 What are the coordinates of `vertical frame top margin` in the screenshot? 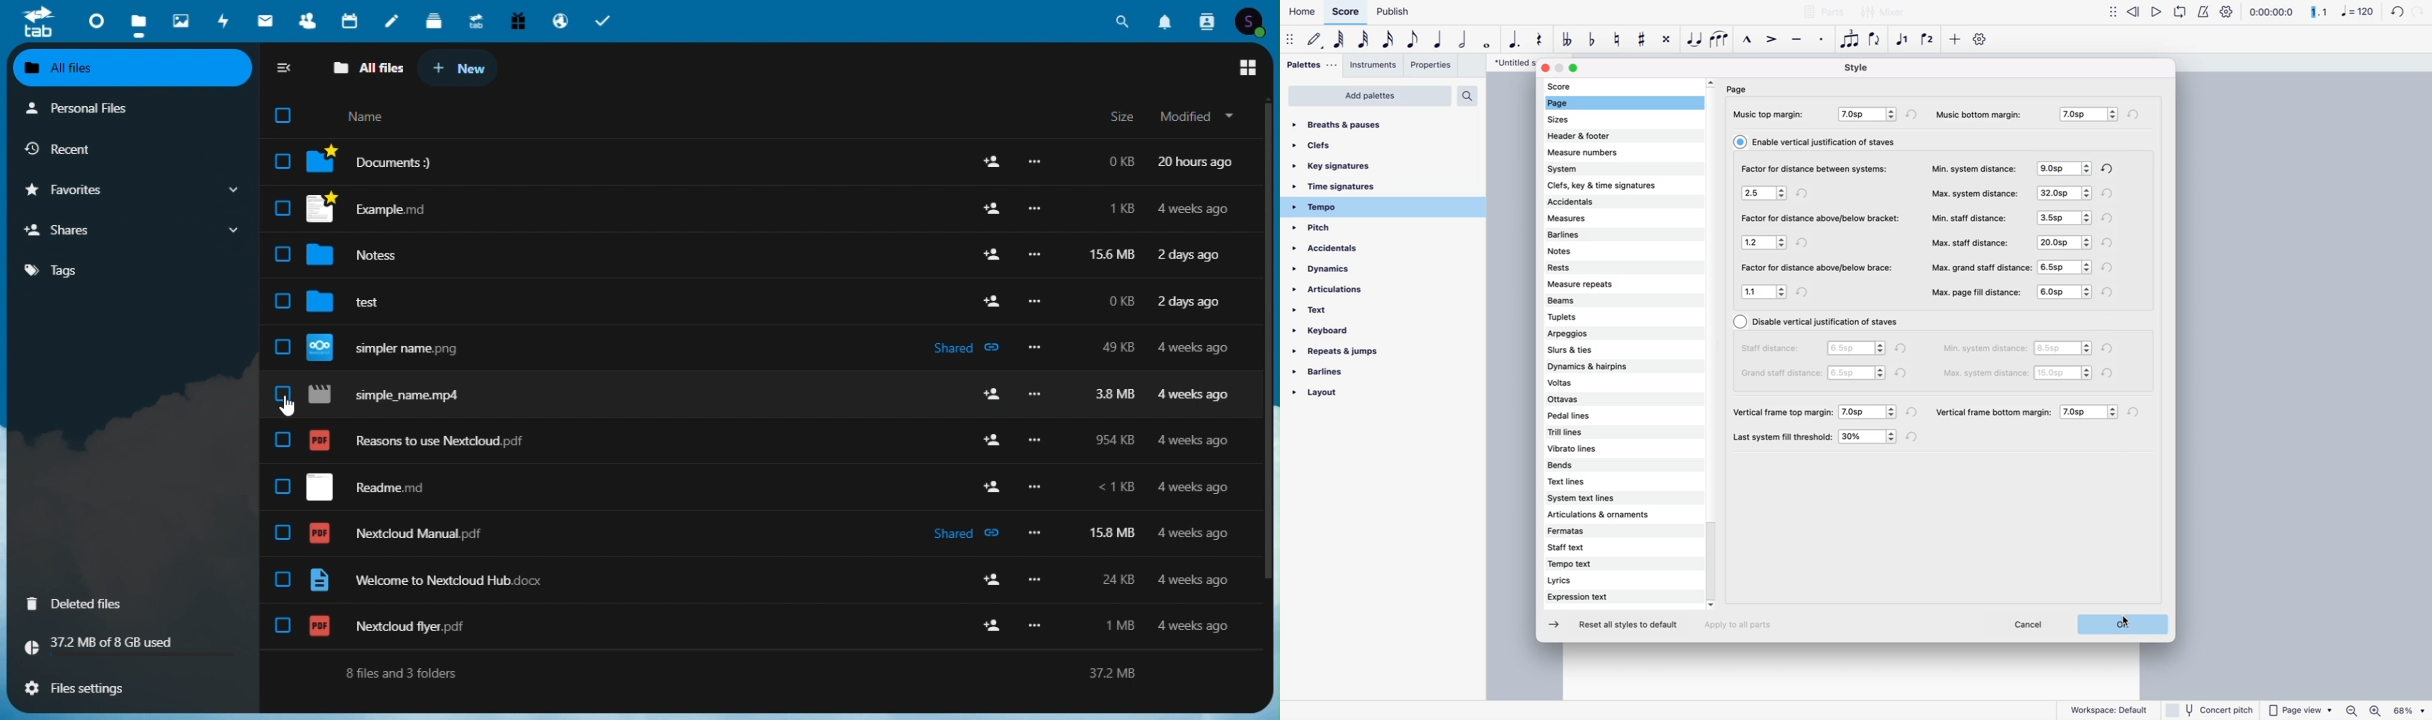 It's located at (1784, 411).